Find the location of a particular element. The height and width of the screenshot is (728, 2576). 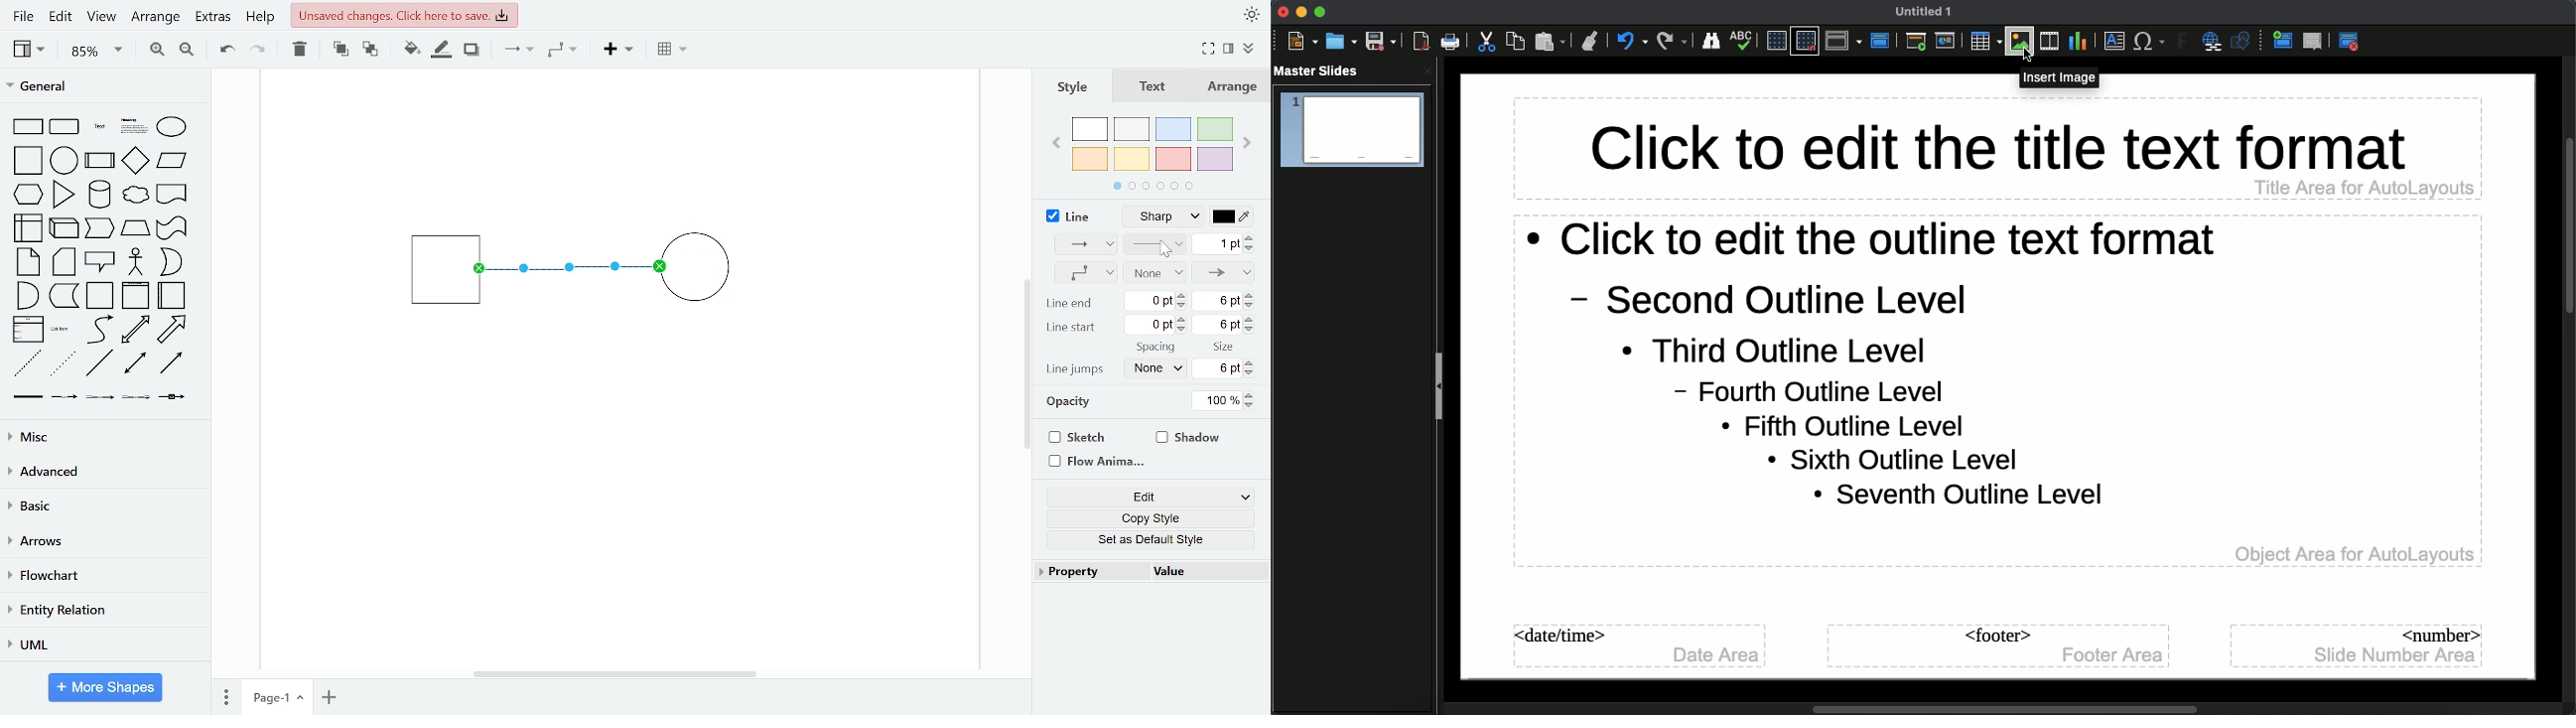

line jumps type is located at coordinates (1152, 369).